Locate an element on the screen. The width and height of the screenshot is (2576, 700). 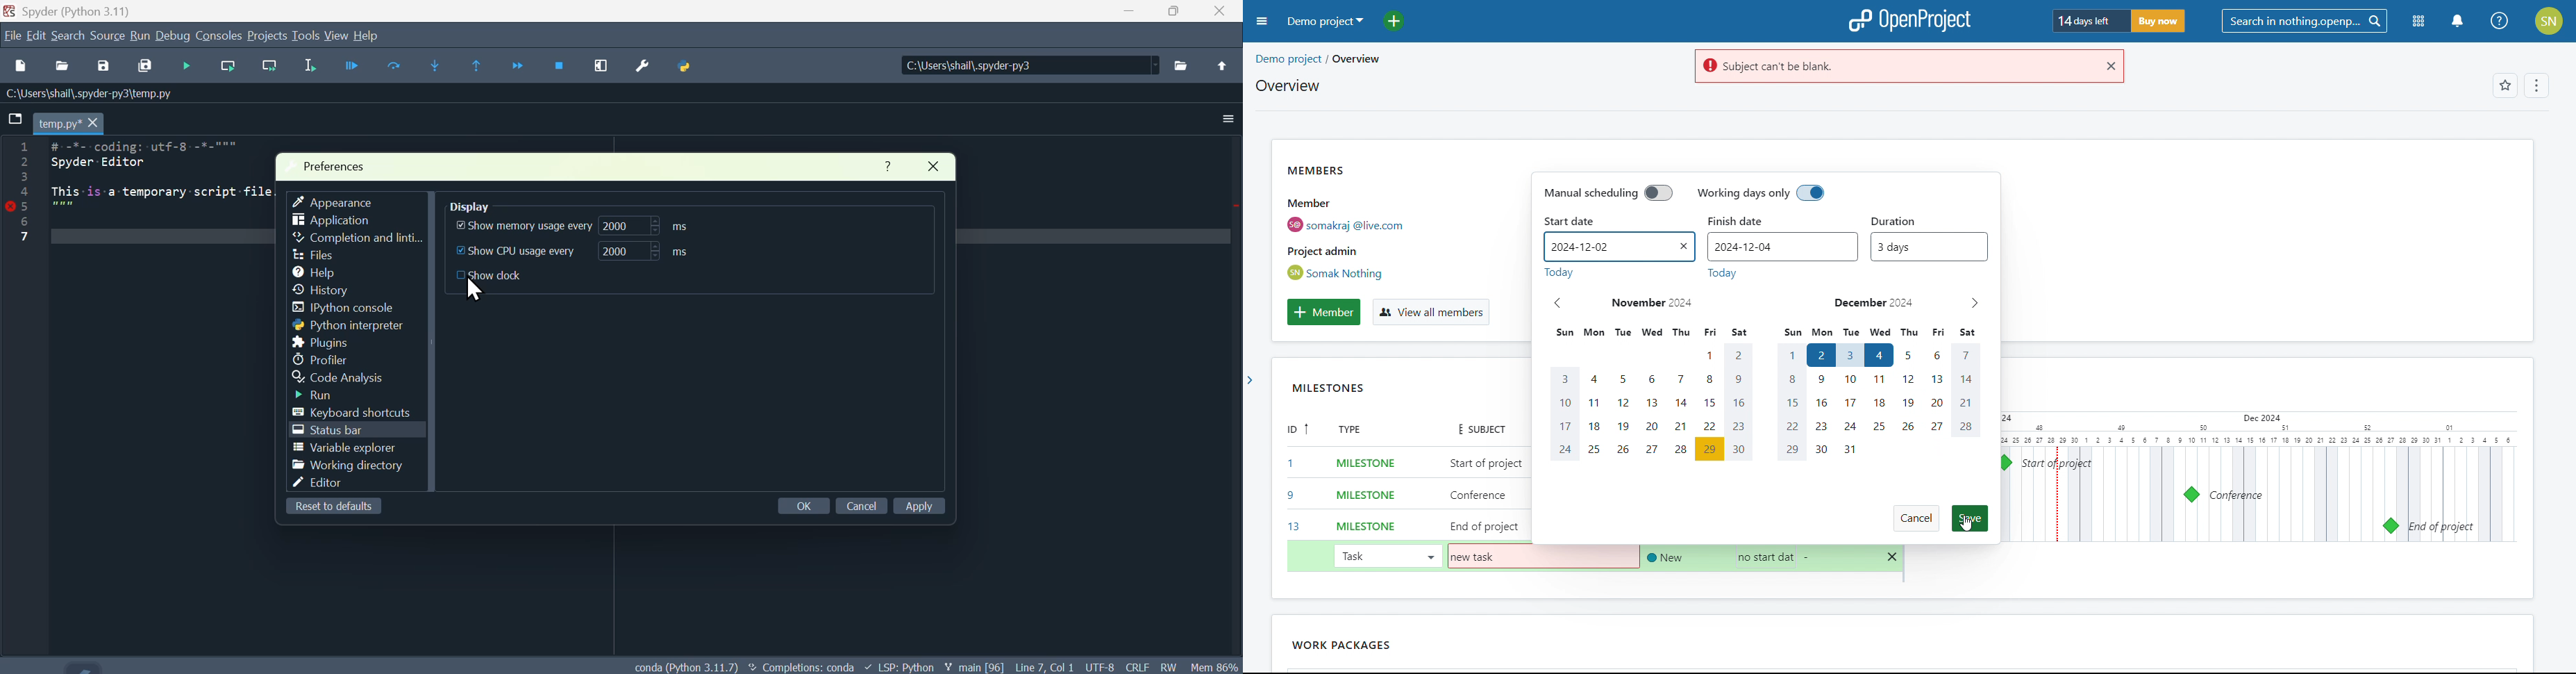
Cancel is located at coordinates (861, 504).